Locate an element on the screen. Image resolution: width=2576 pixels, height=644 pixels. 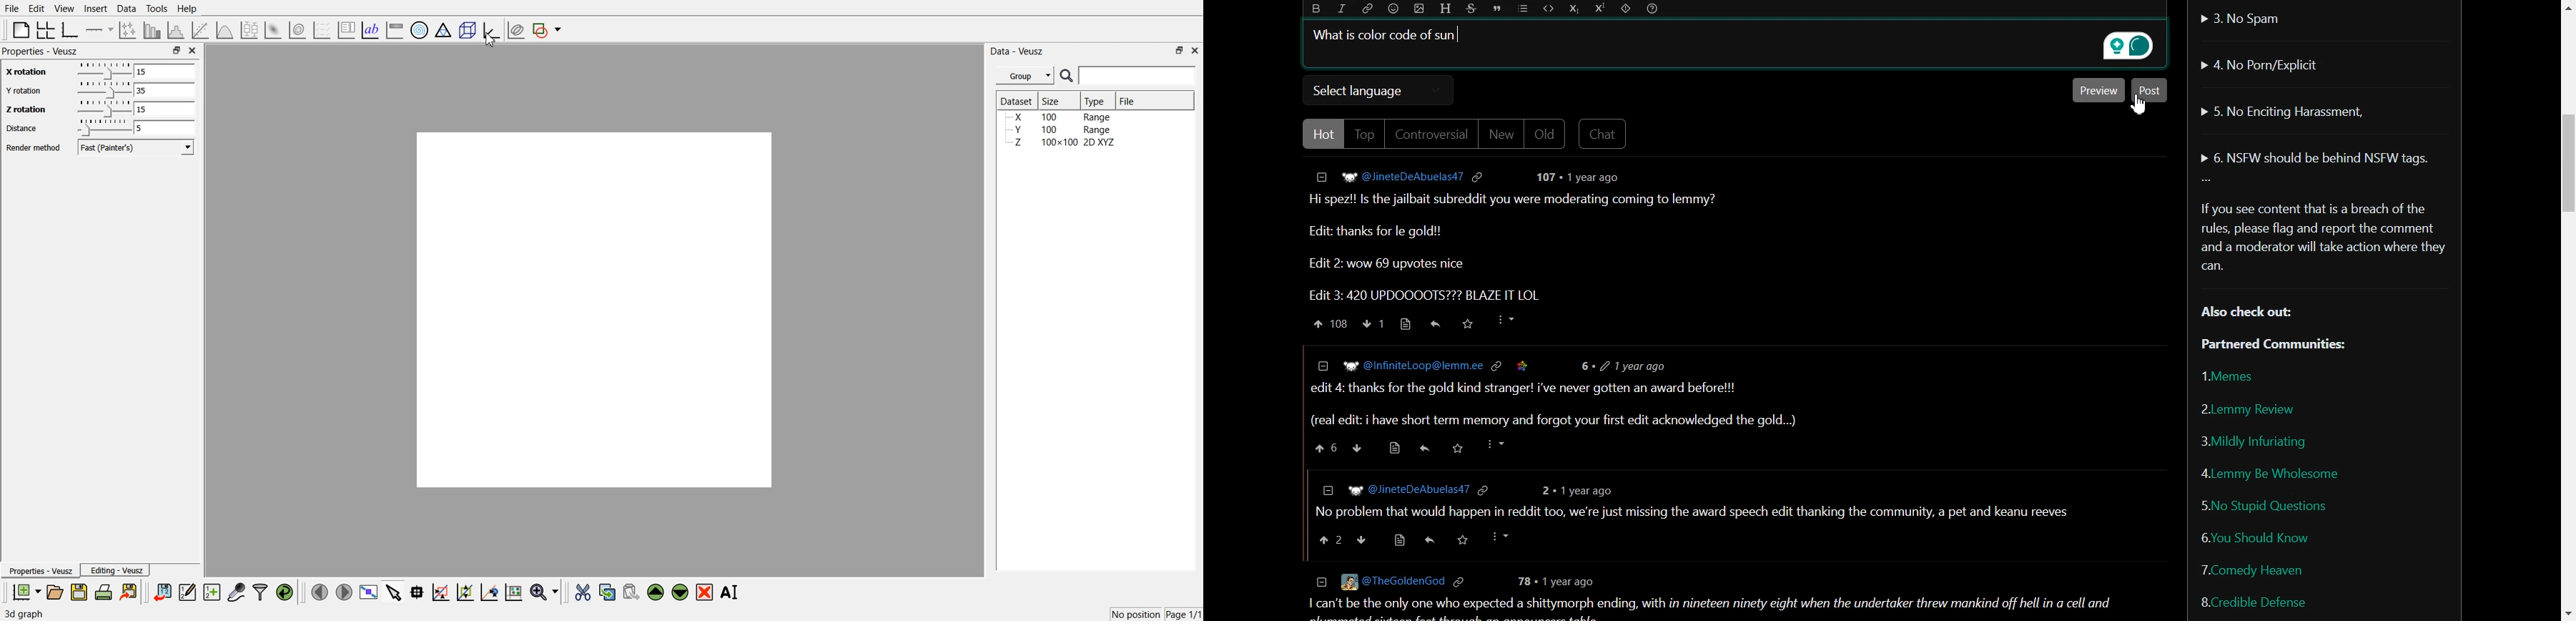
more is located at coordinates (1496, 444).